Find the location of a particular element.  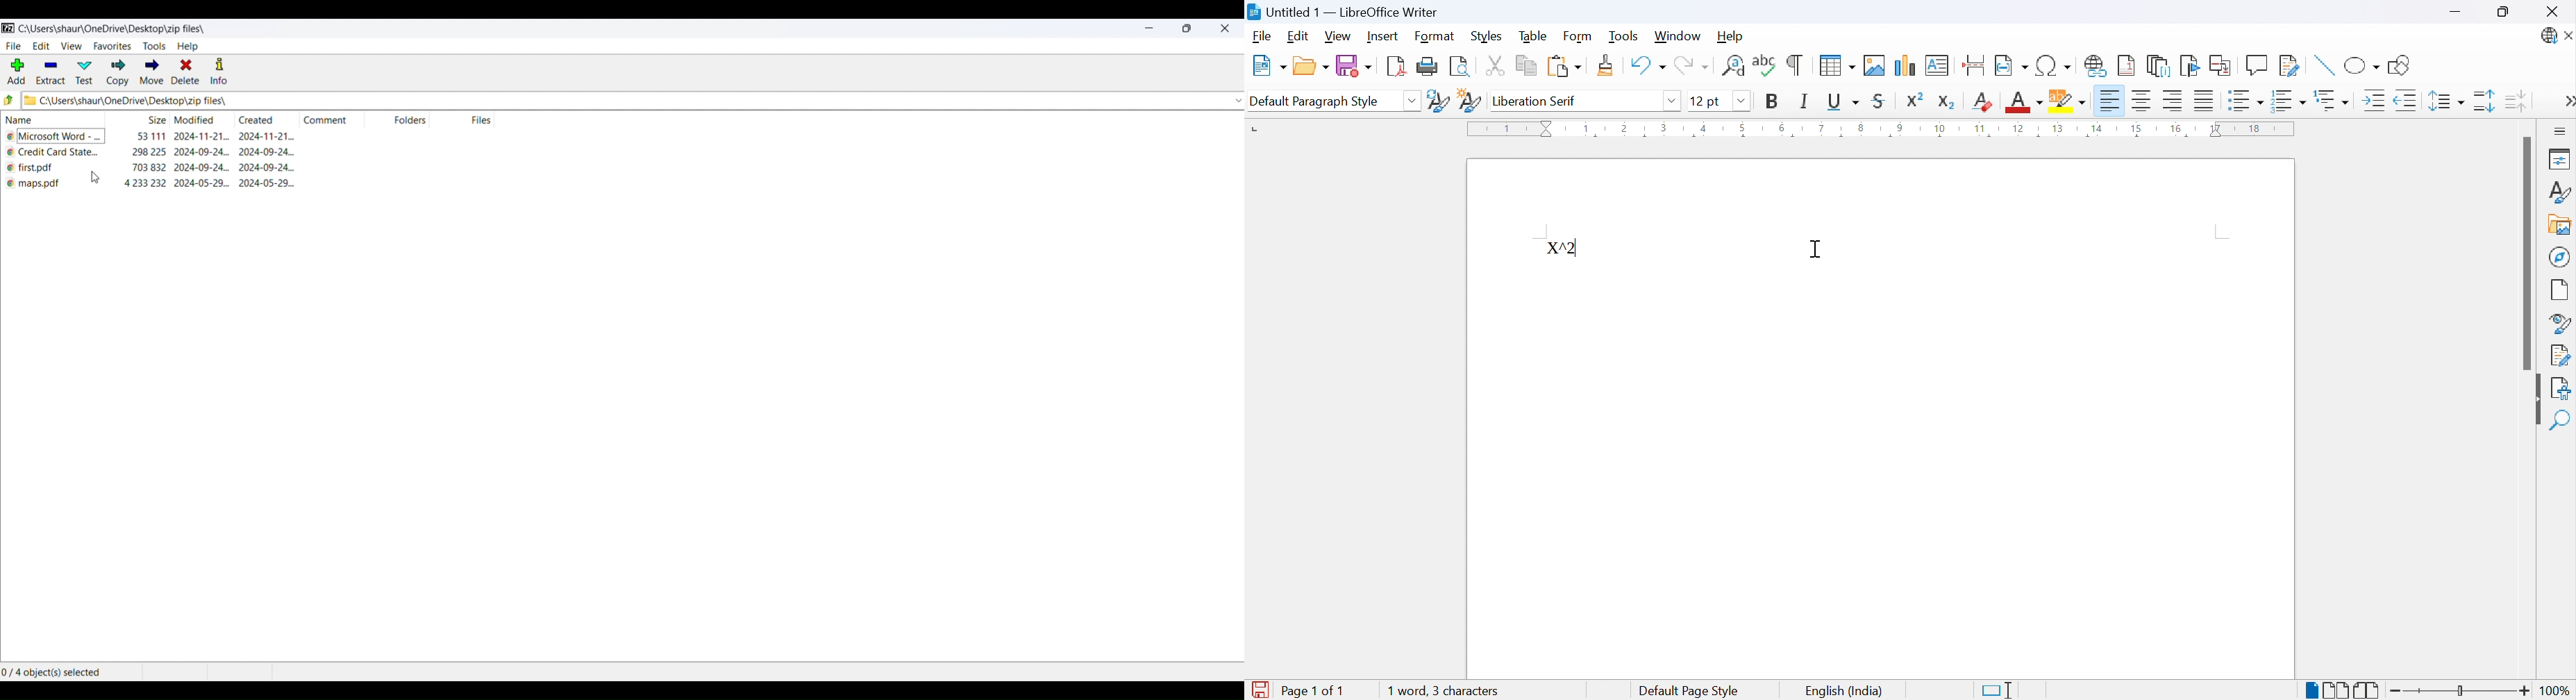

Update selected style is located at coordinates (1438, 101).